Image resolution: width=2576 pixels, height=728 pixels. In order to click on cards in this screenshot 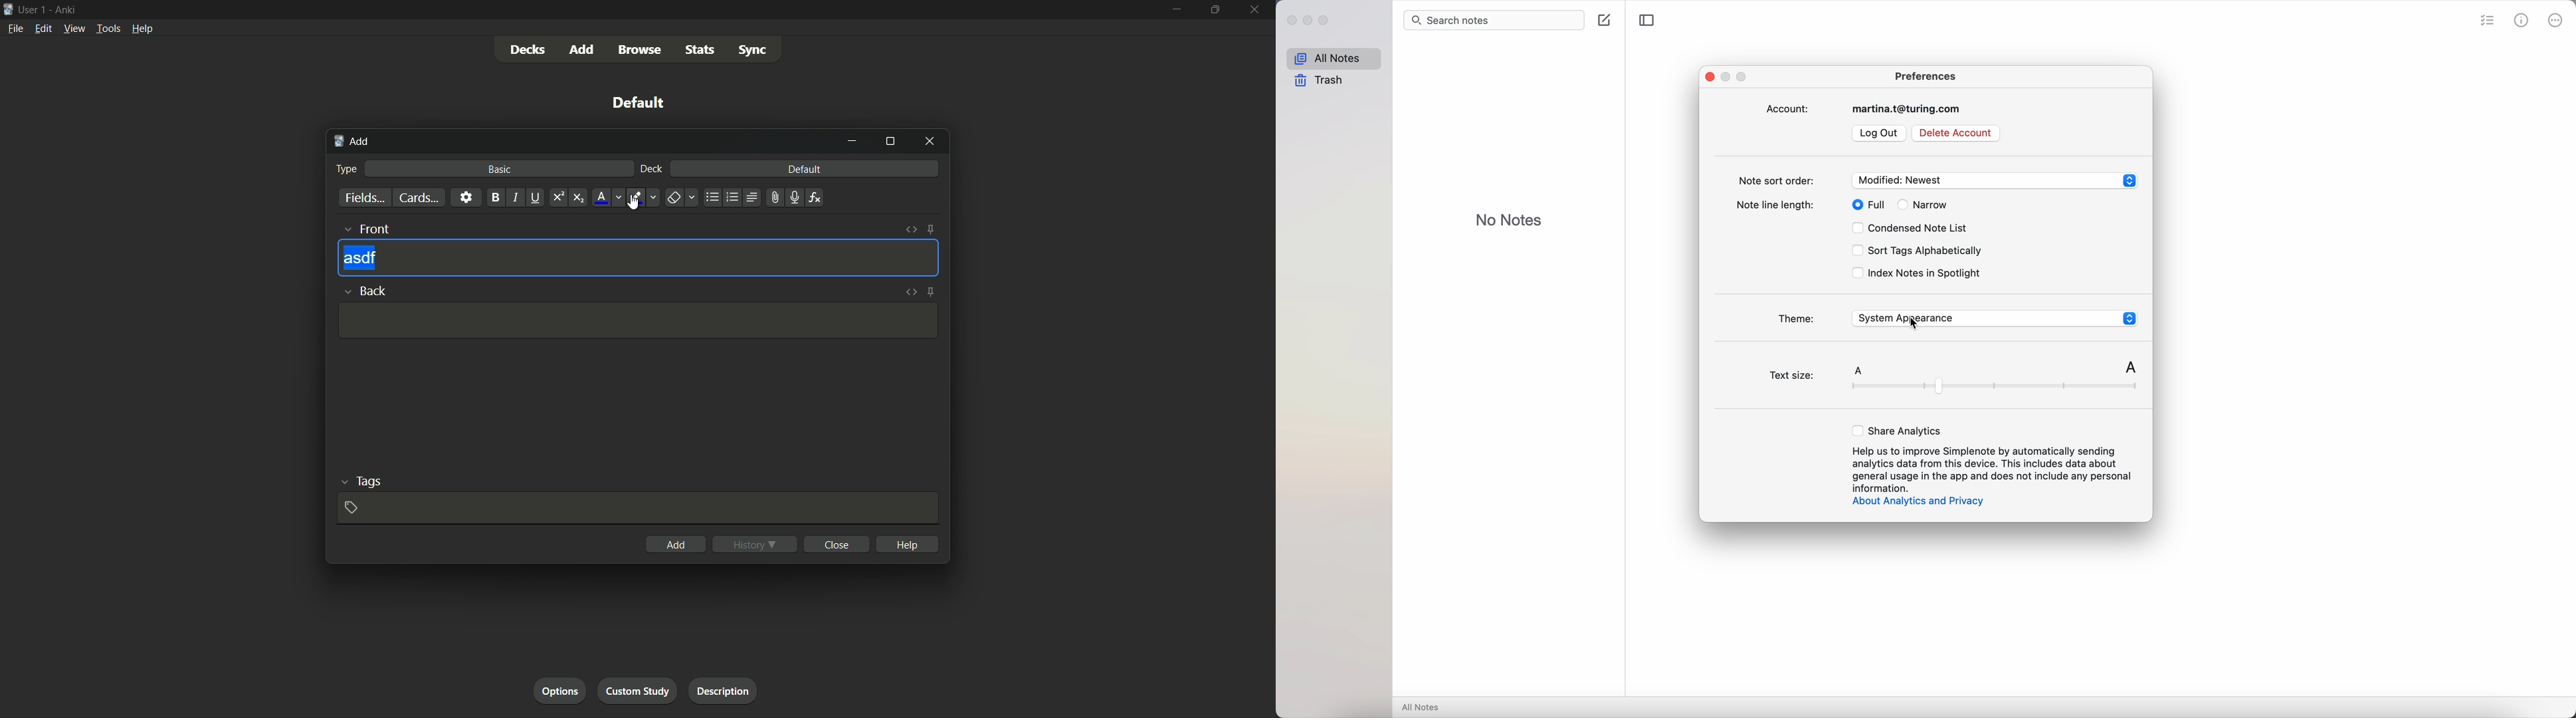, I will do `click(418, 197)`.